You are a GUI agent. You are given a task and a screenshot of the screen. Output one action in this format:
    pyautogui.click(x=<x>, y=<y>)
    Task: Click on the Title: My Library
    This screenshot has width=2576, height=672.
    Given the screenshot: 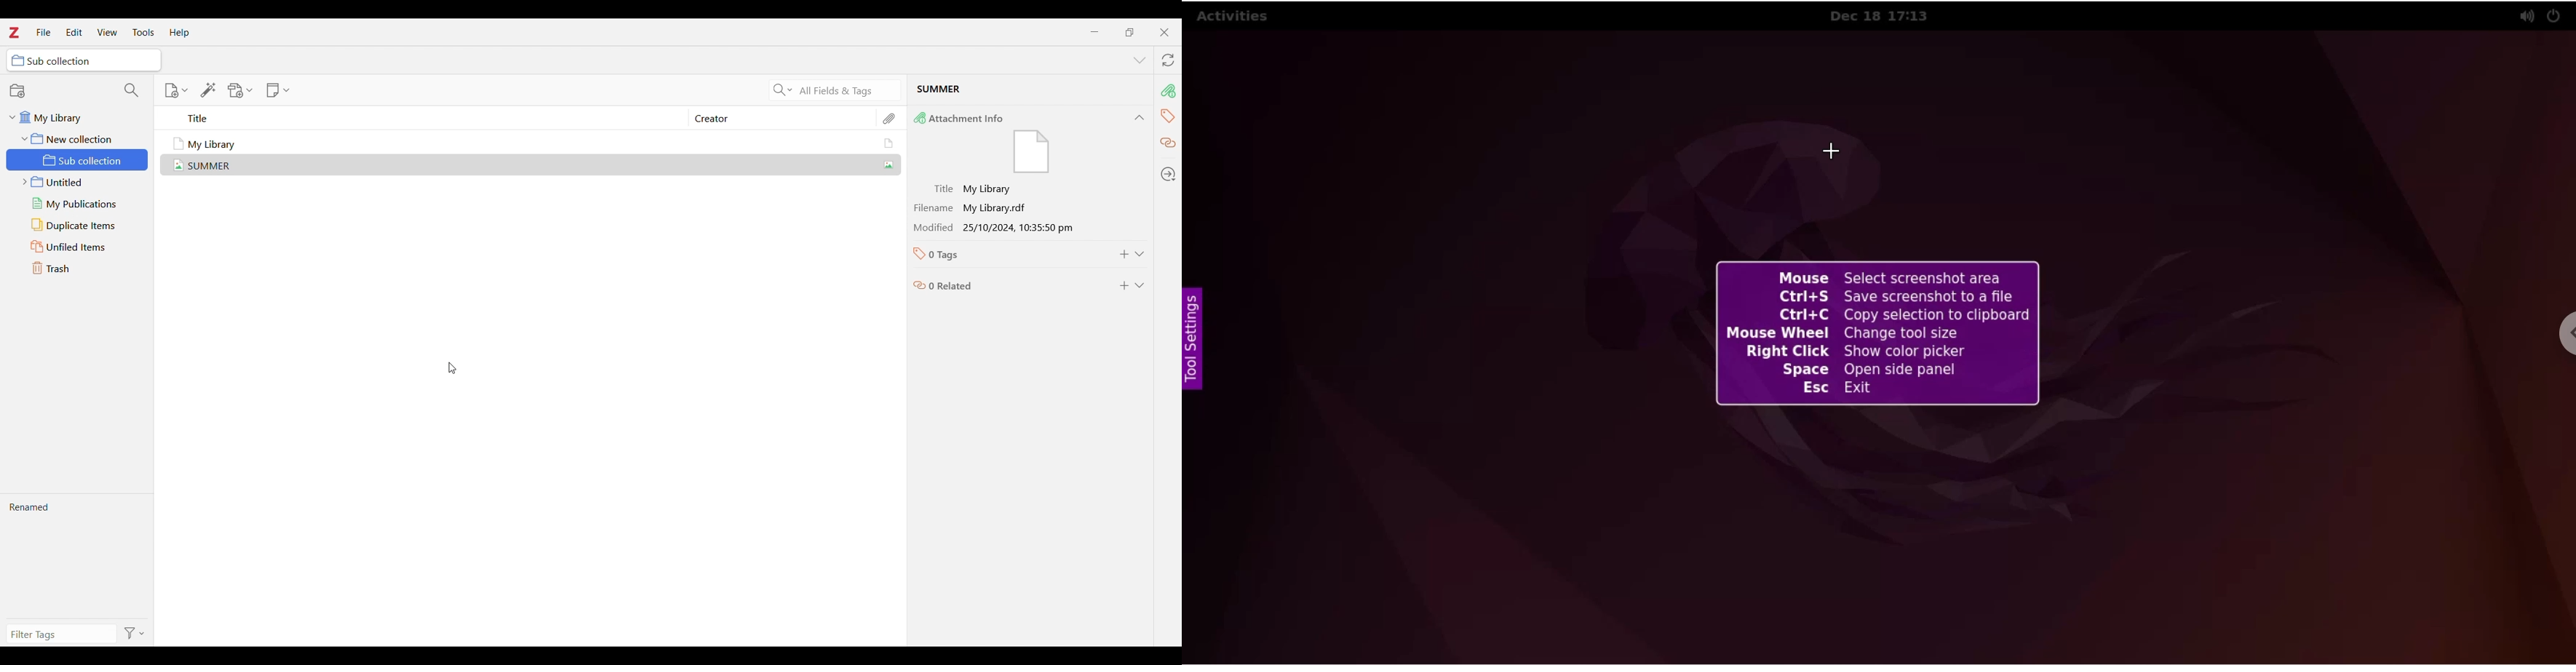 What is the action you would take?
    pyautogui.click(x=1008, y=190)
    